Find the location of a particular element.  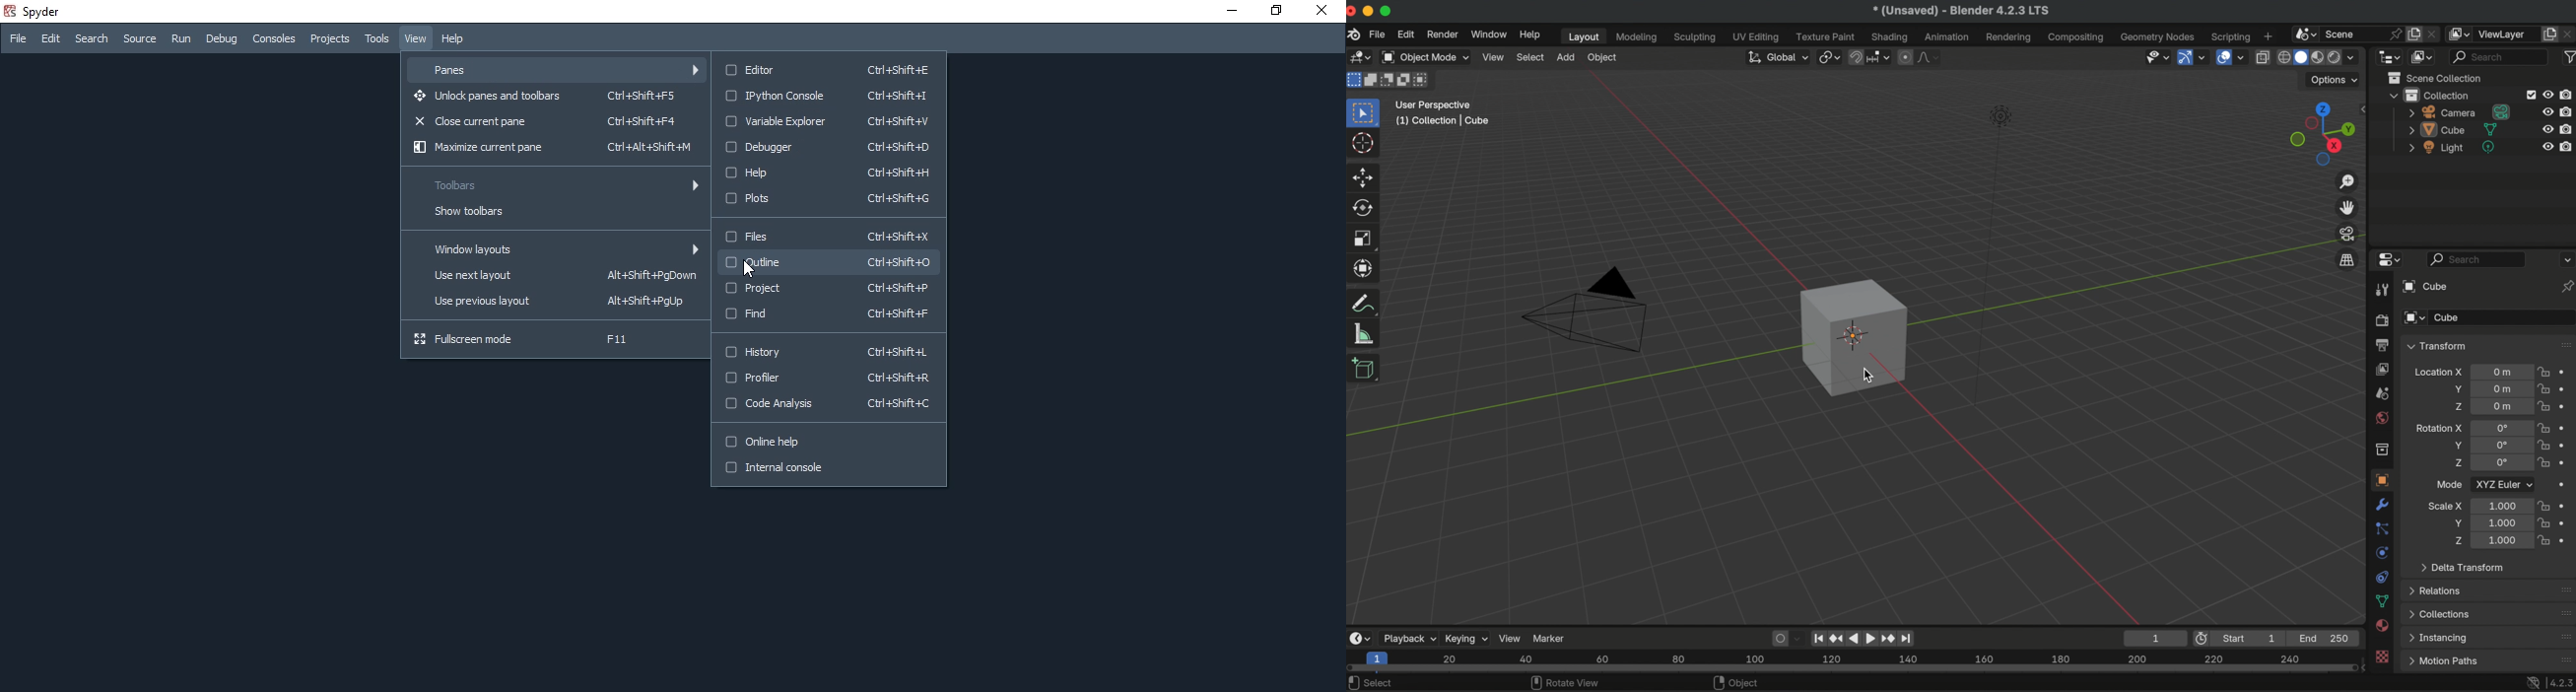

object is located at coordinates (1739, 683).